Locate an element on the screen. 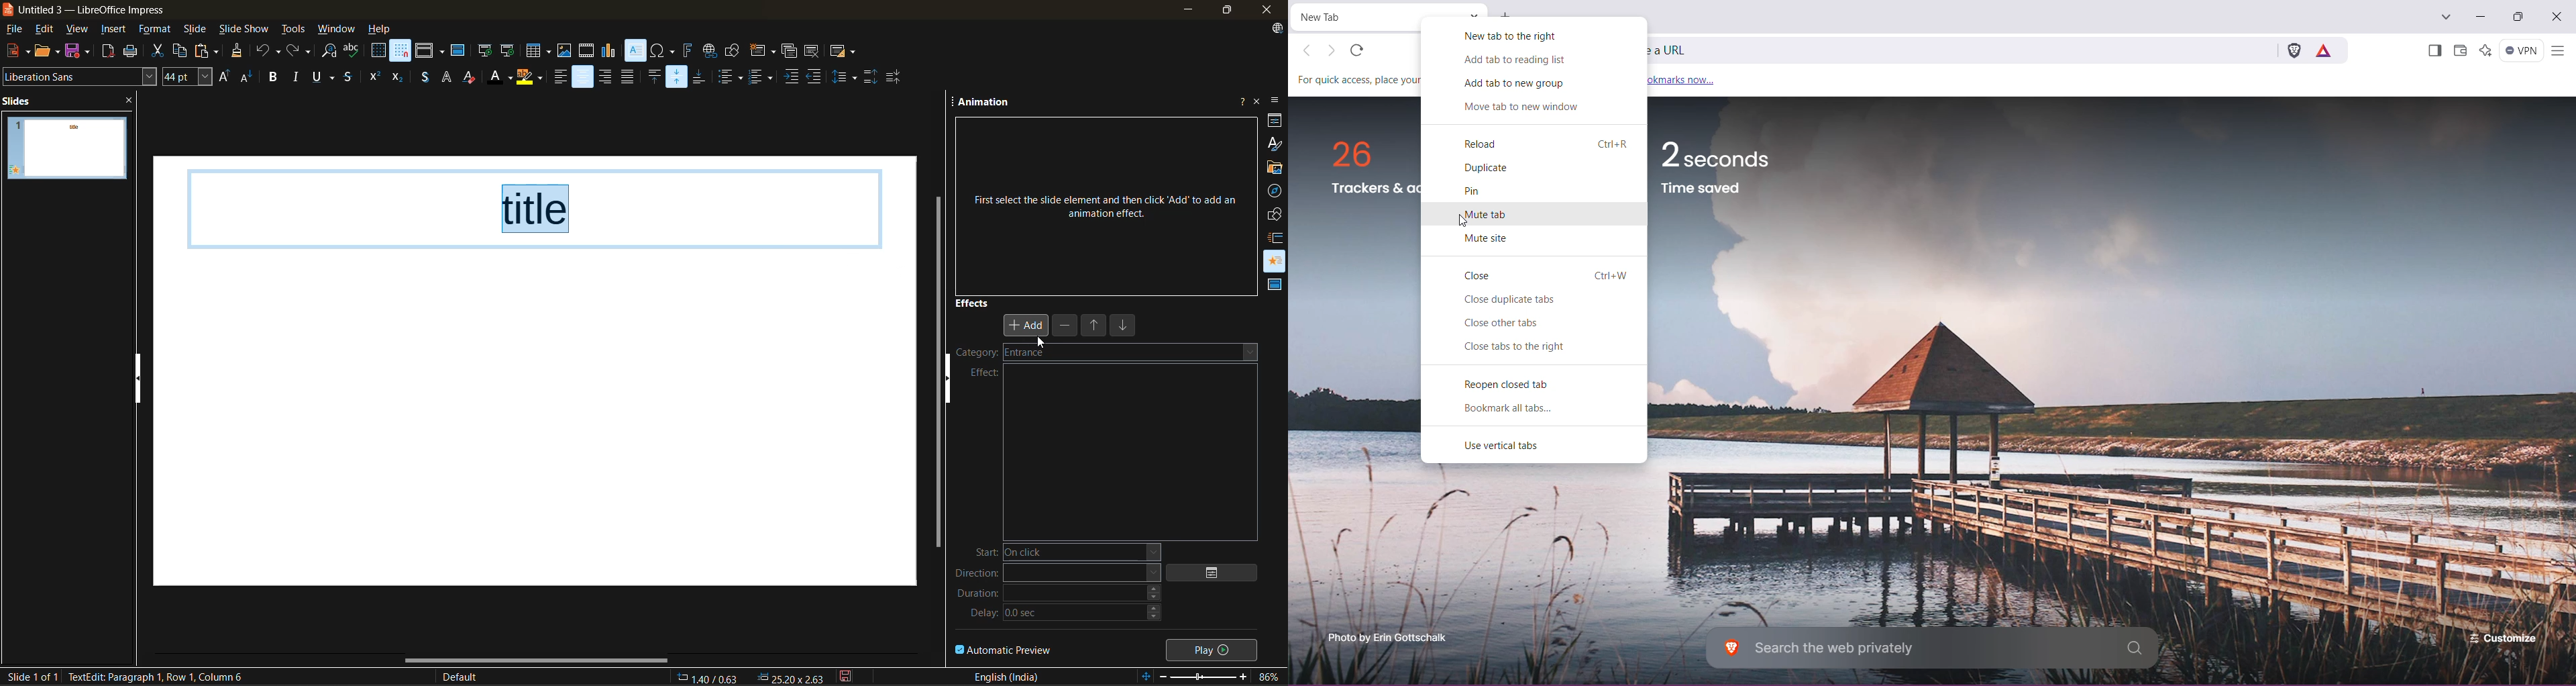 This screenshot has width=2576, height=700. close sidebar deck is located at coordinates (1258, 100).